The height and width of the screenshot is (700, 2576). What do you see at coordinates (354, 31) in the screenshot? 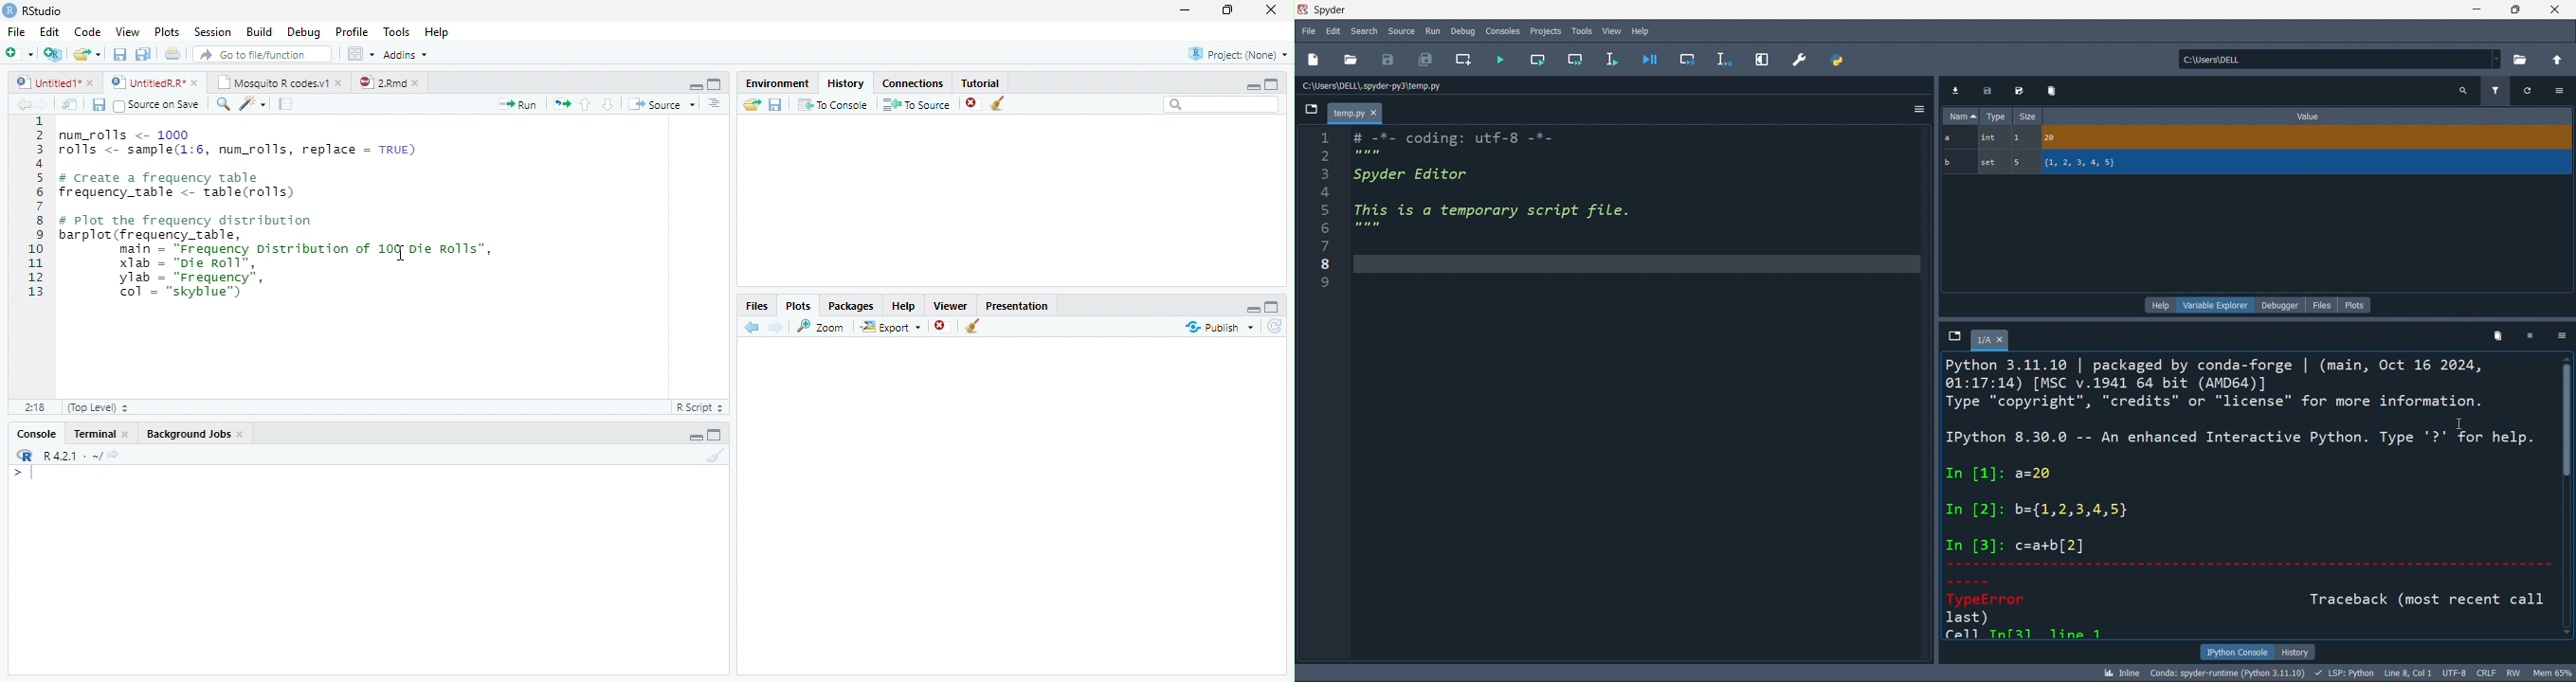
I see `Profile` at bounding box center [354, 31].